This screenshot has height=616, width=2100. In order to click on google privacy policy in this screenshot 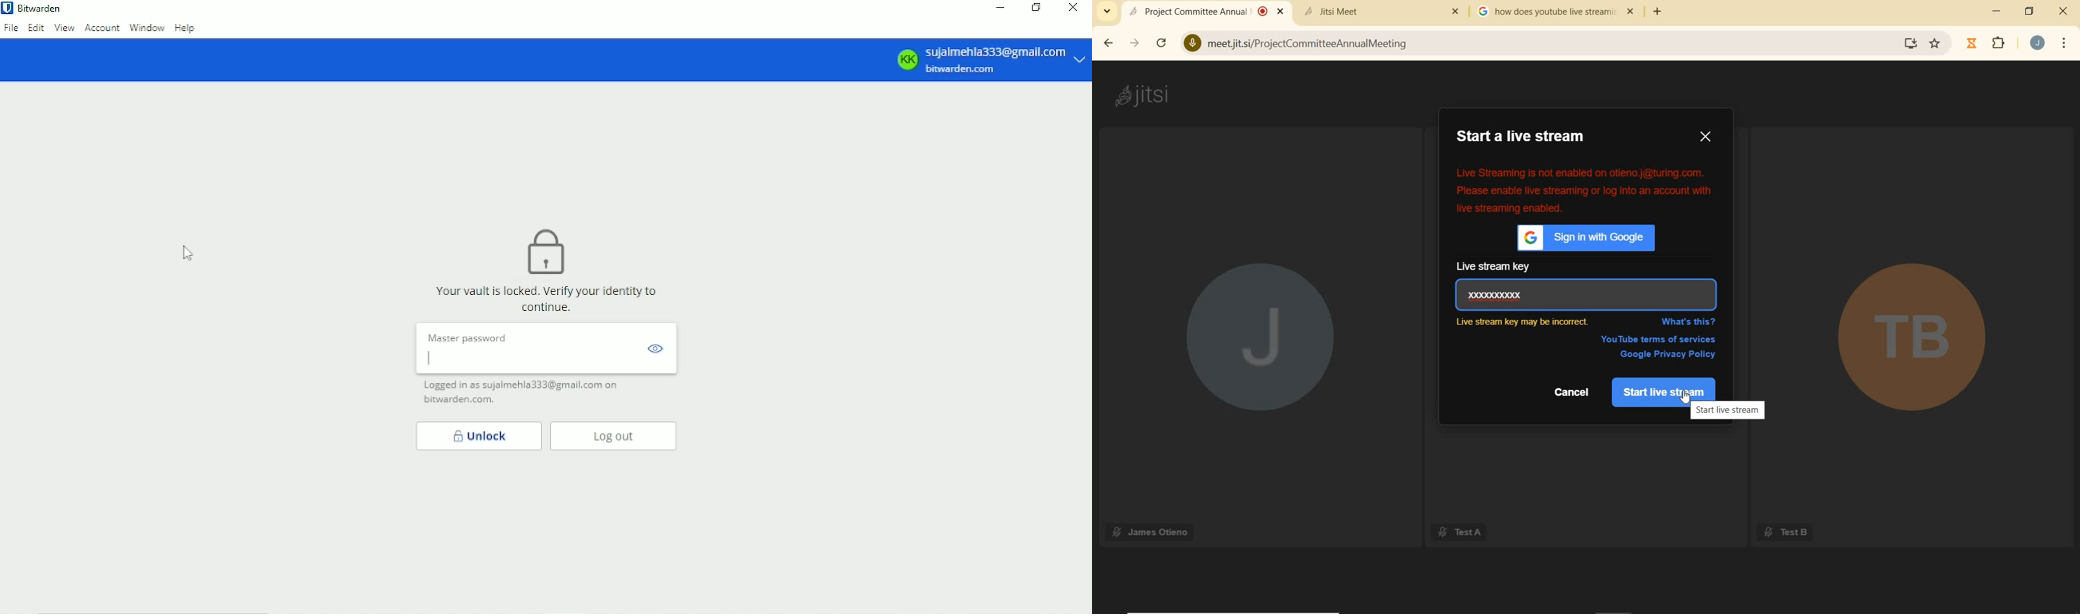, I will do `click(1668, 352)`.